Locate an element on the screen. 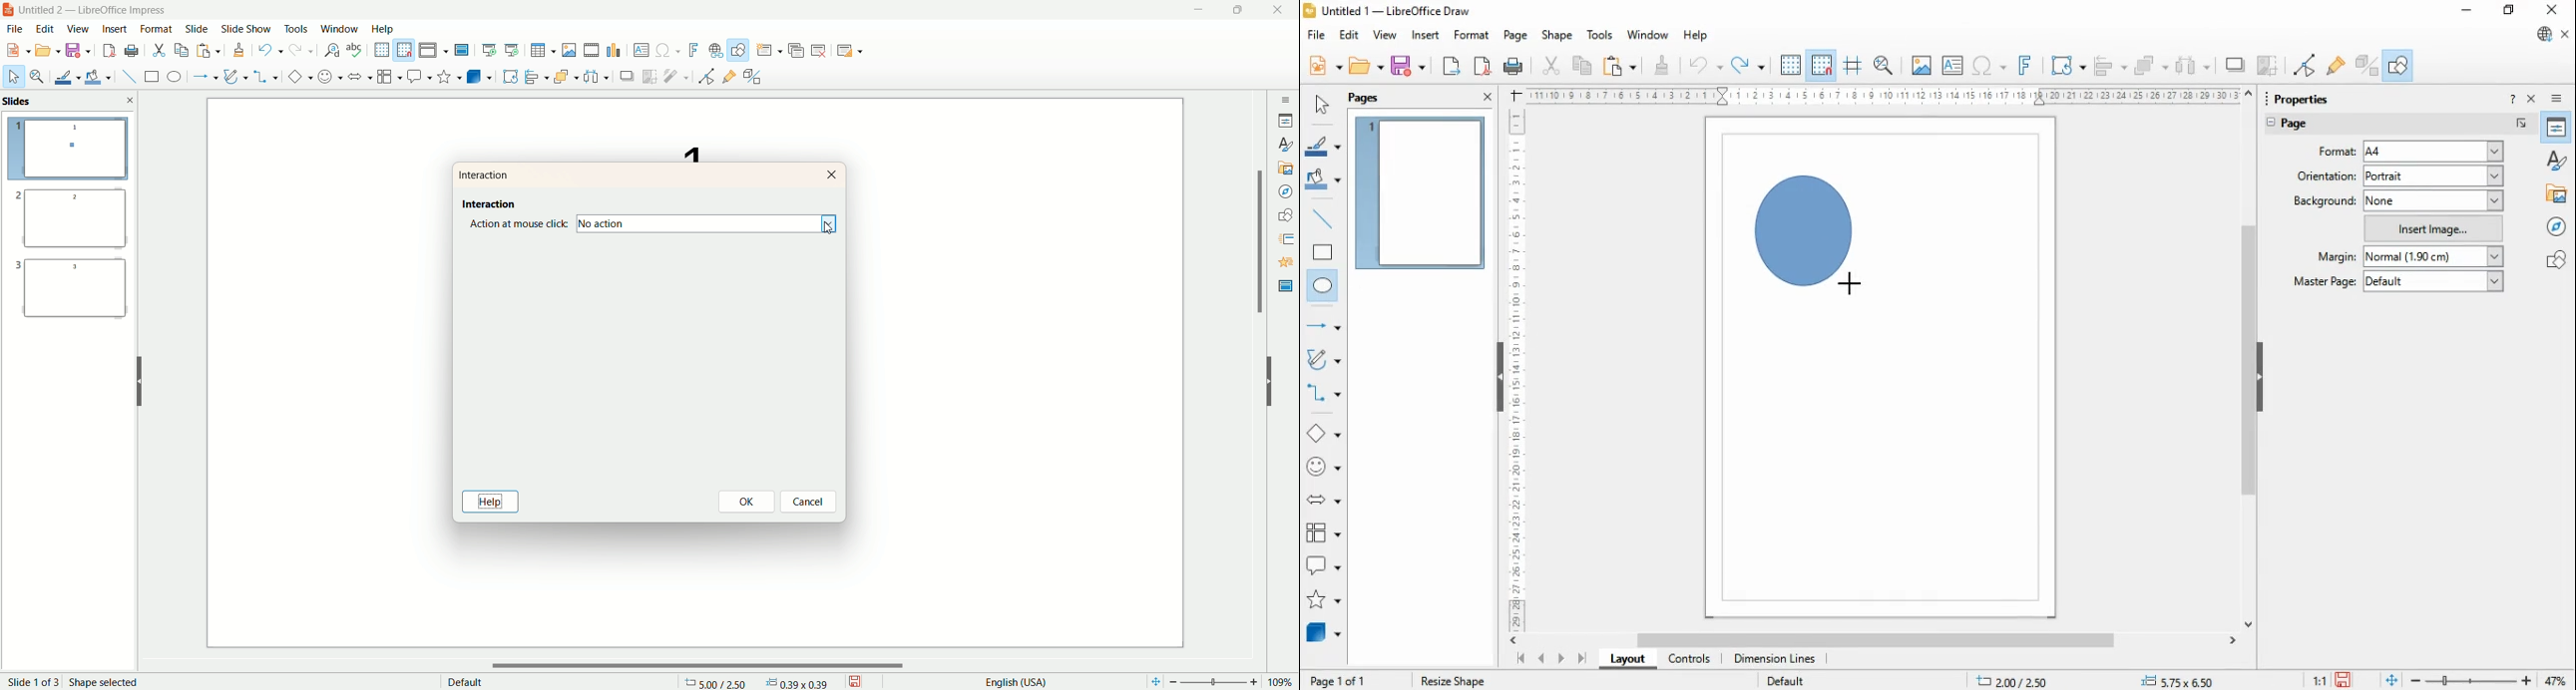  export directly as PDF is located at coordinates (1482, 66).